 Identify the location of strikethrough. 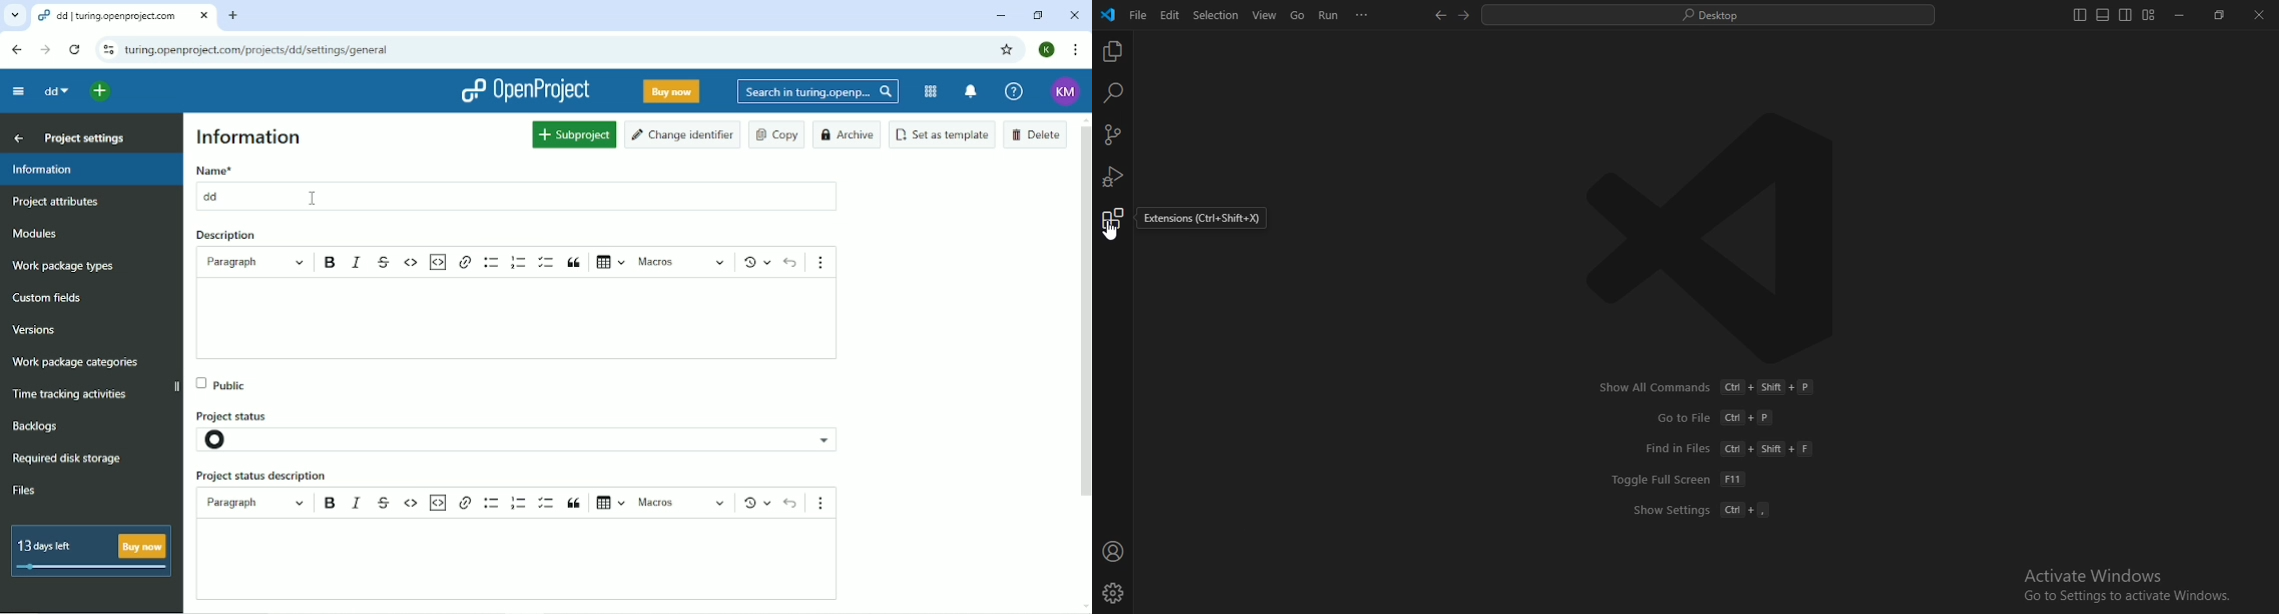
(385, 498).